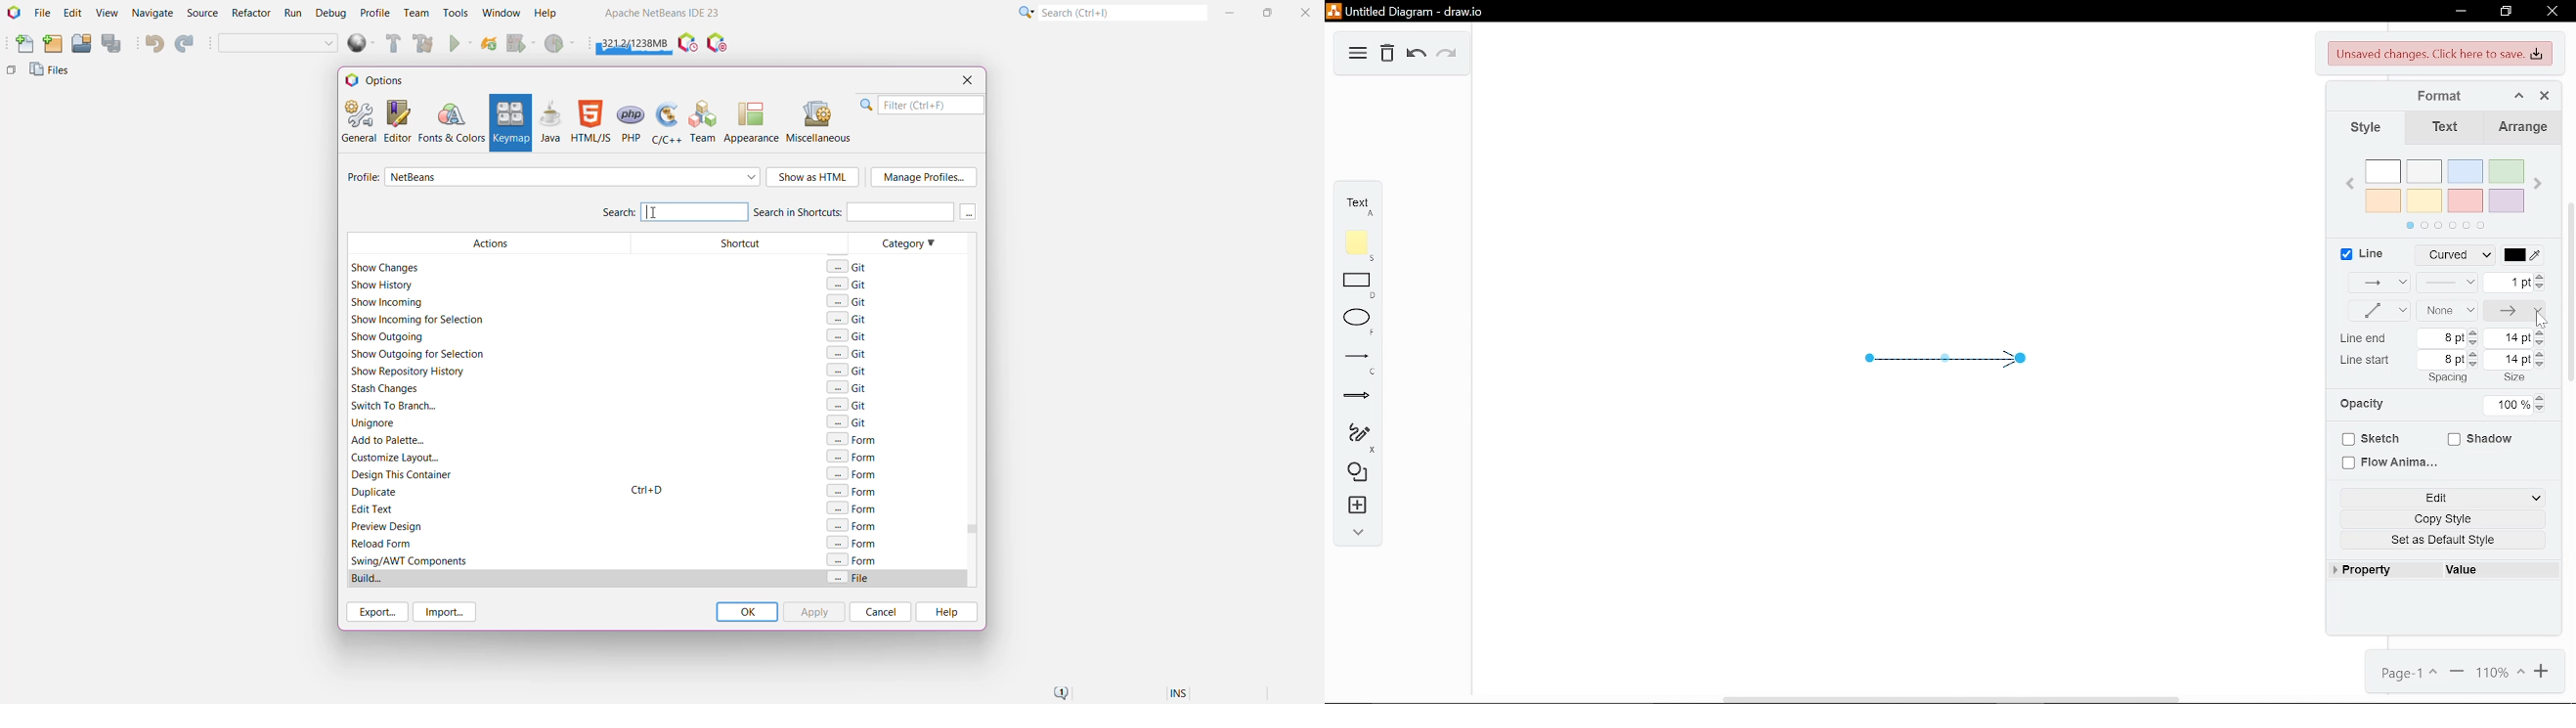  Describe the element at coordinates (2519, 128) in the screenshot. I see `Arrange` at that location.